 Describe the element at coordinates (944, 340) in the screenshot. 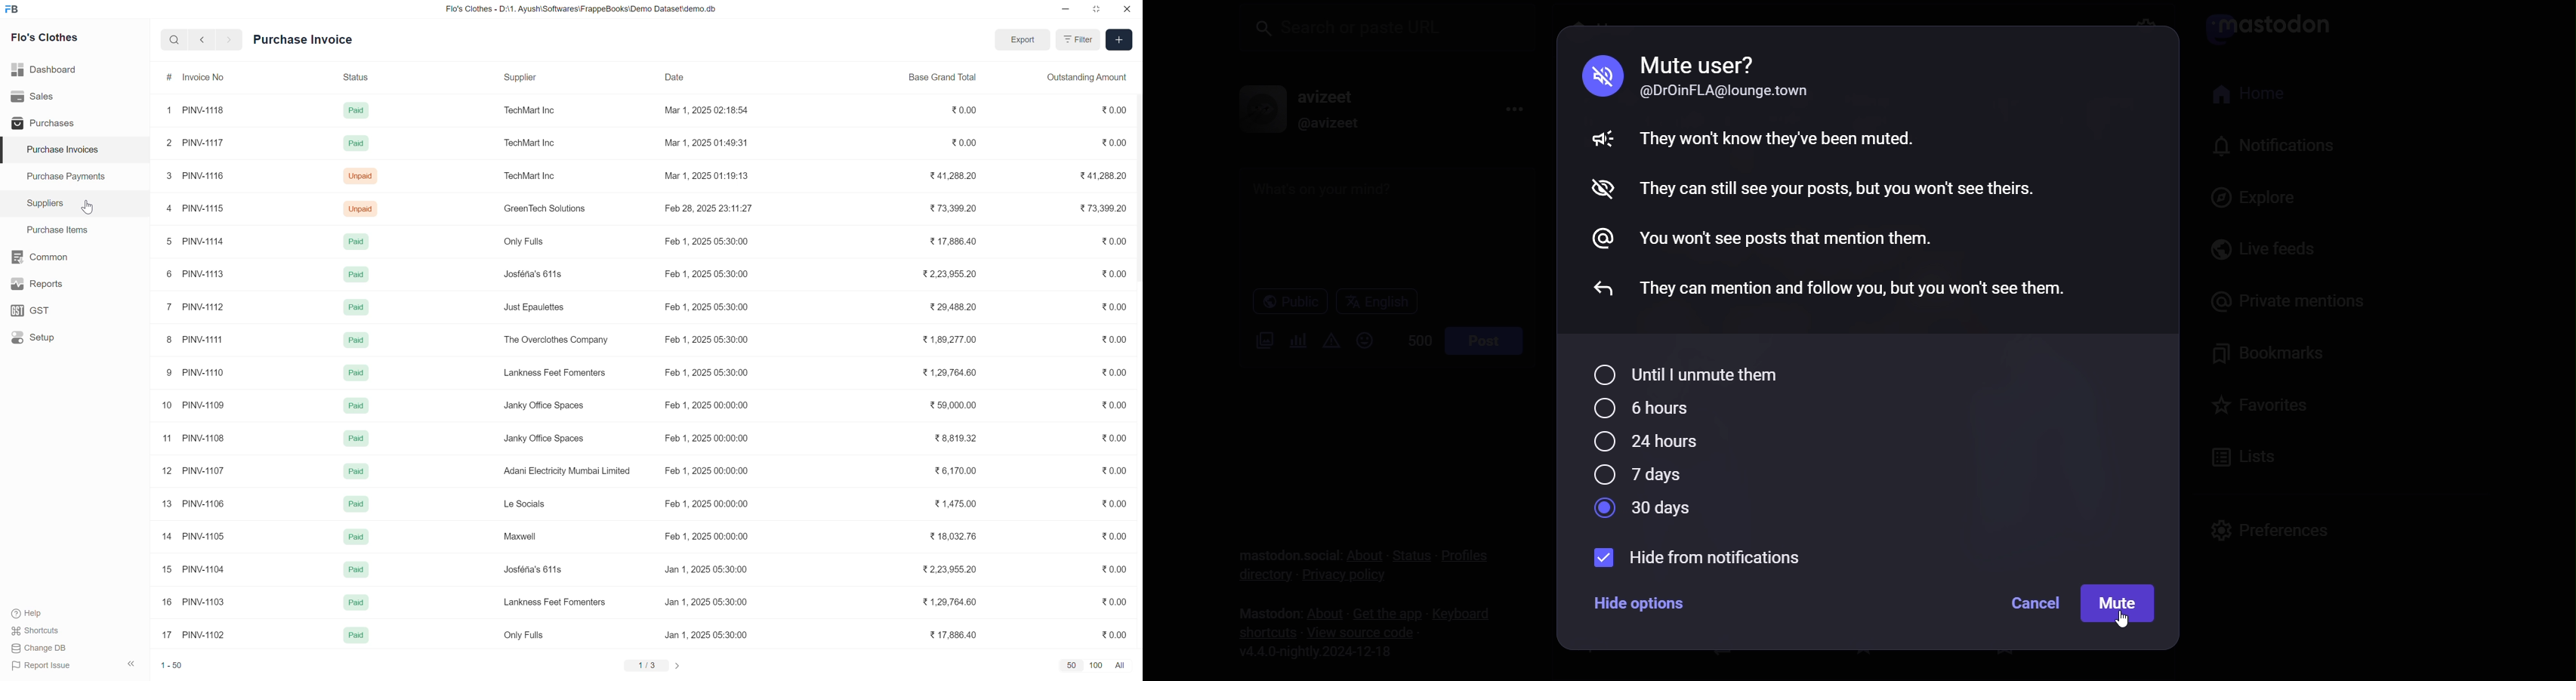

I see `%1,89,277.00` at that location.